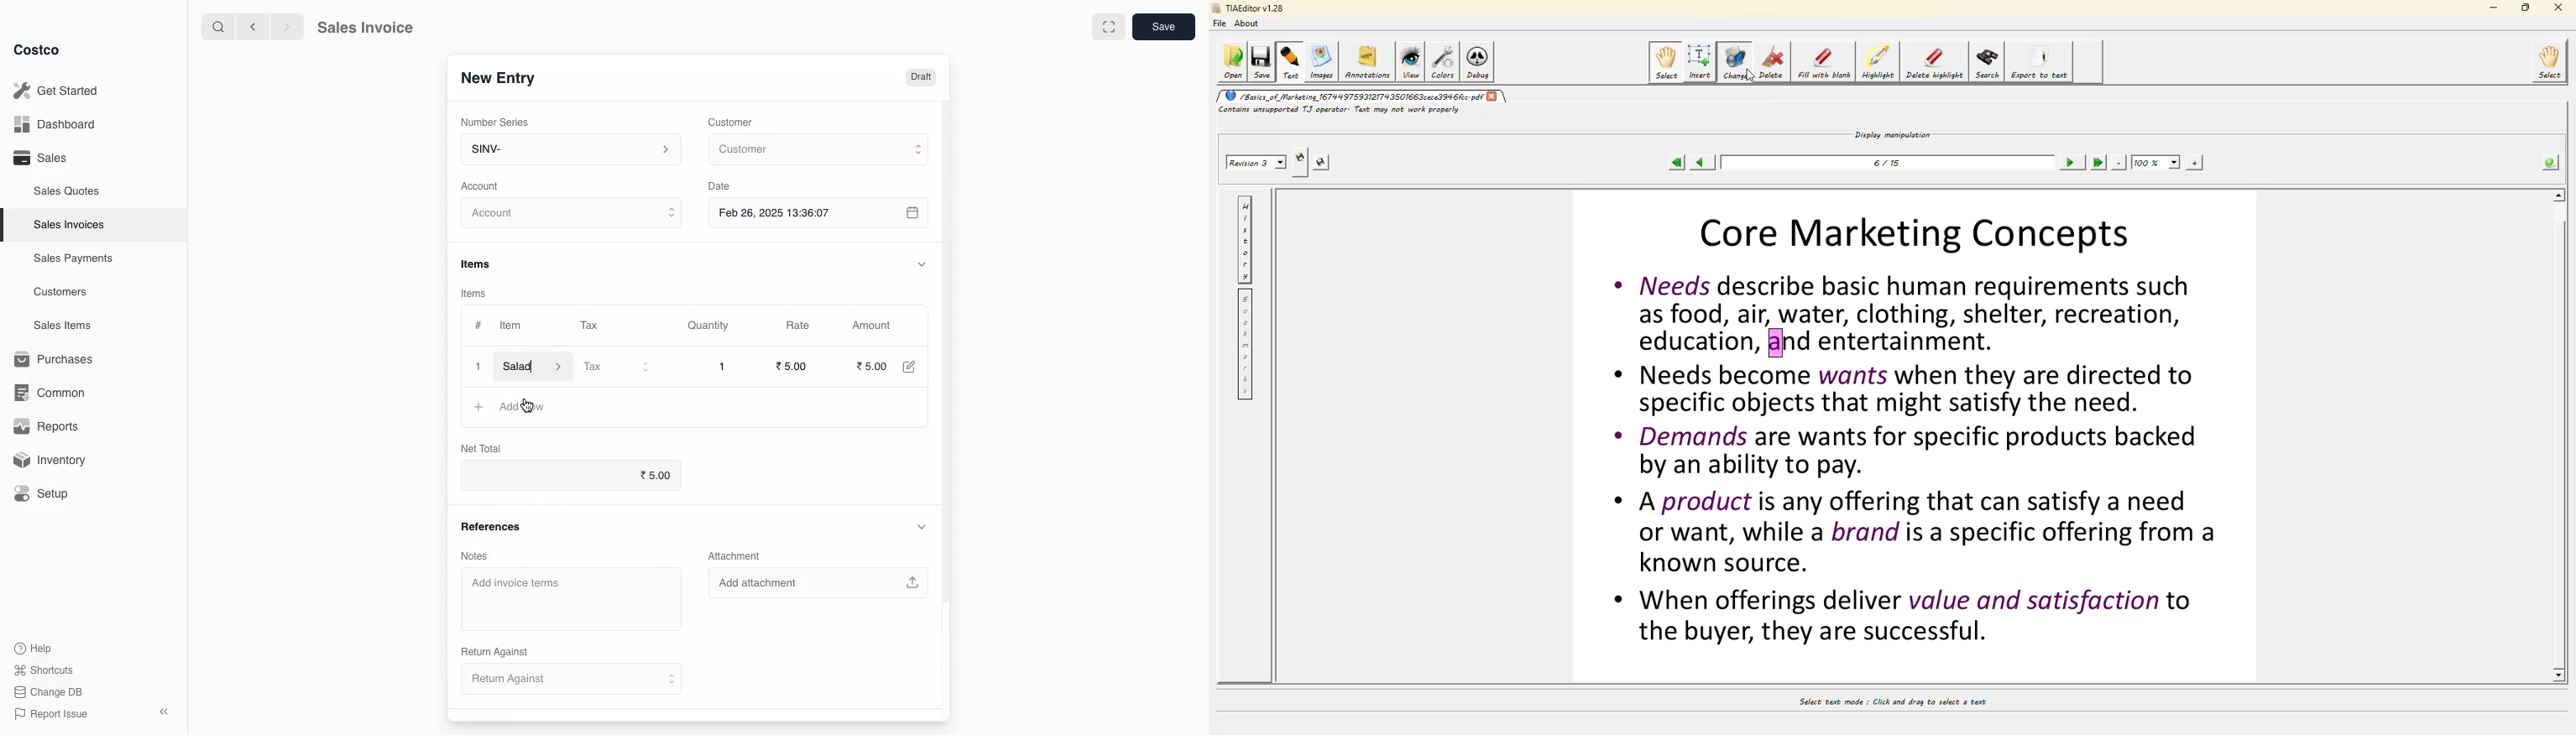 Image resolution: width=2576 pixels, height=756 pixels. What do you see at coordinates (656, 474) in the screenshot?
I see `5.00` at bounding box center [656, 474].